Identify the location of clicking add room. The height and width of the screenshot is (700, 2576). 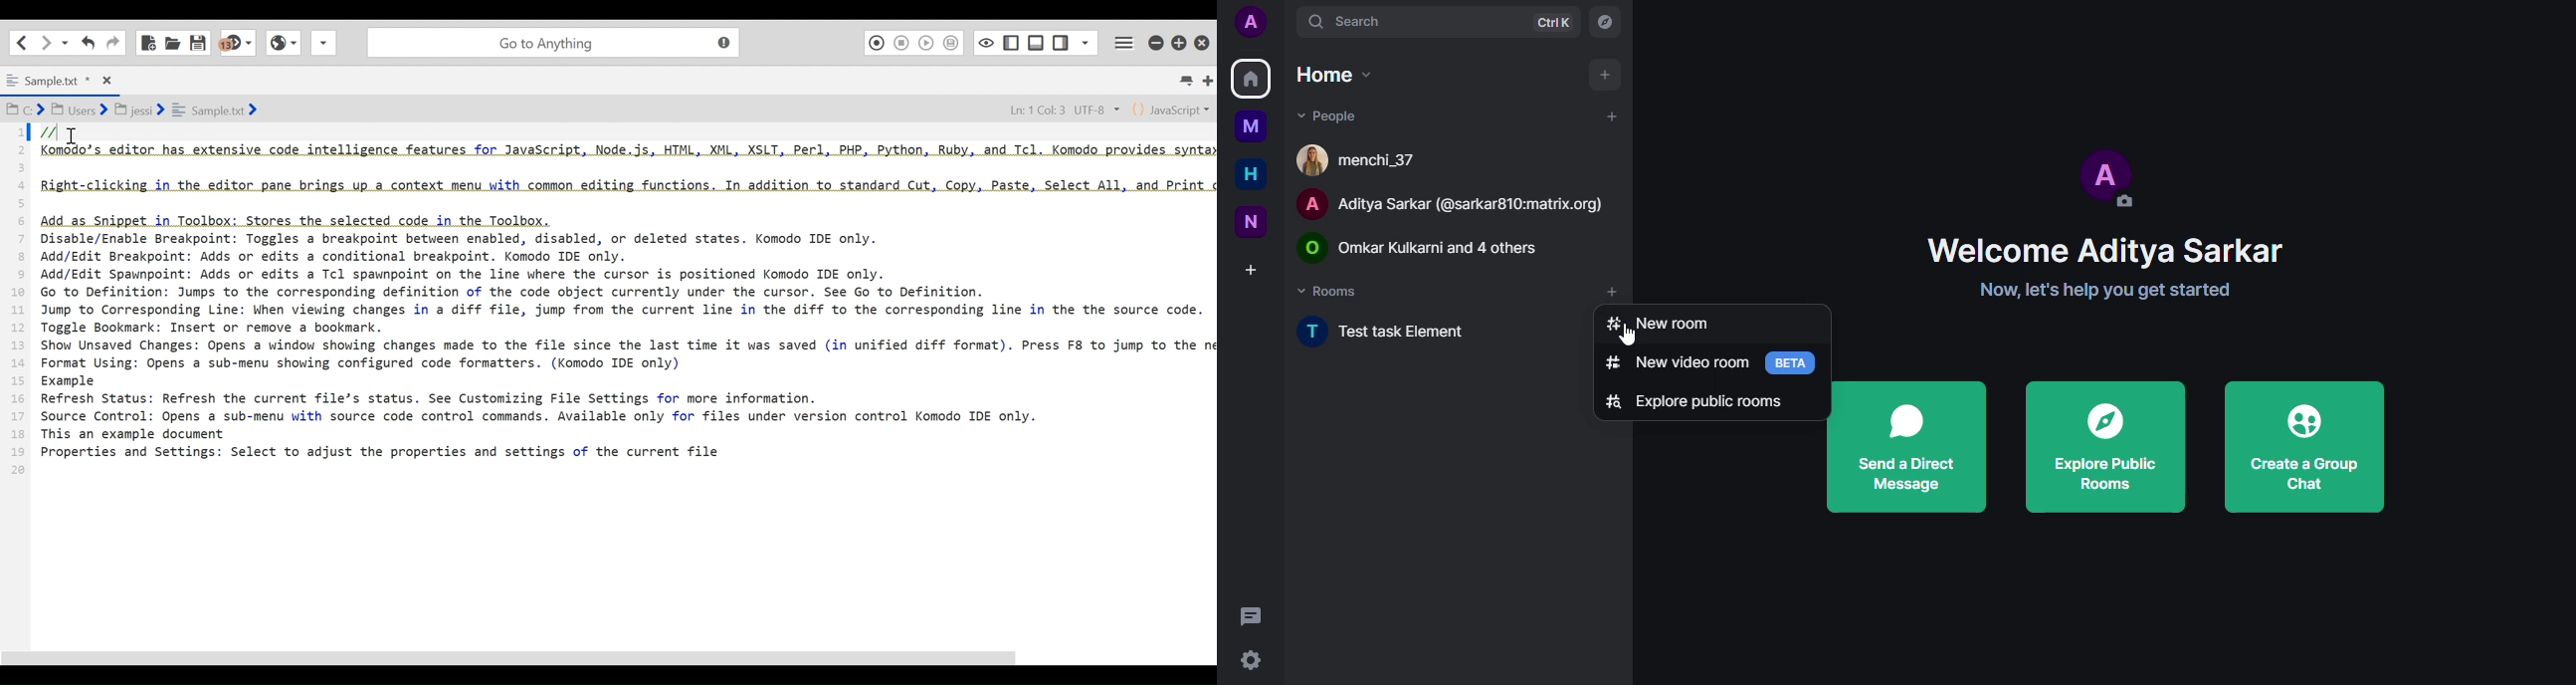
(1620, 290).